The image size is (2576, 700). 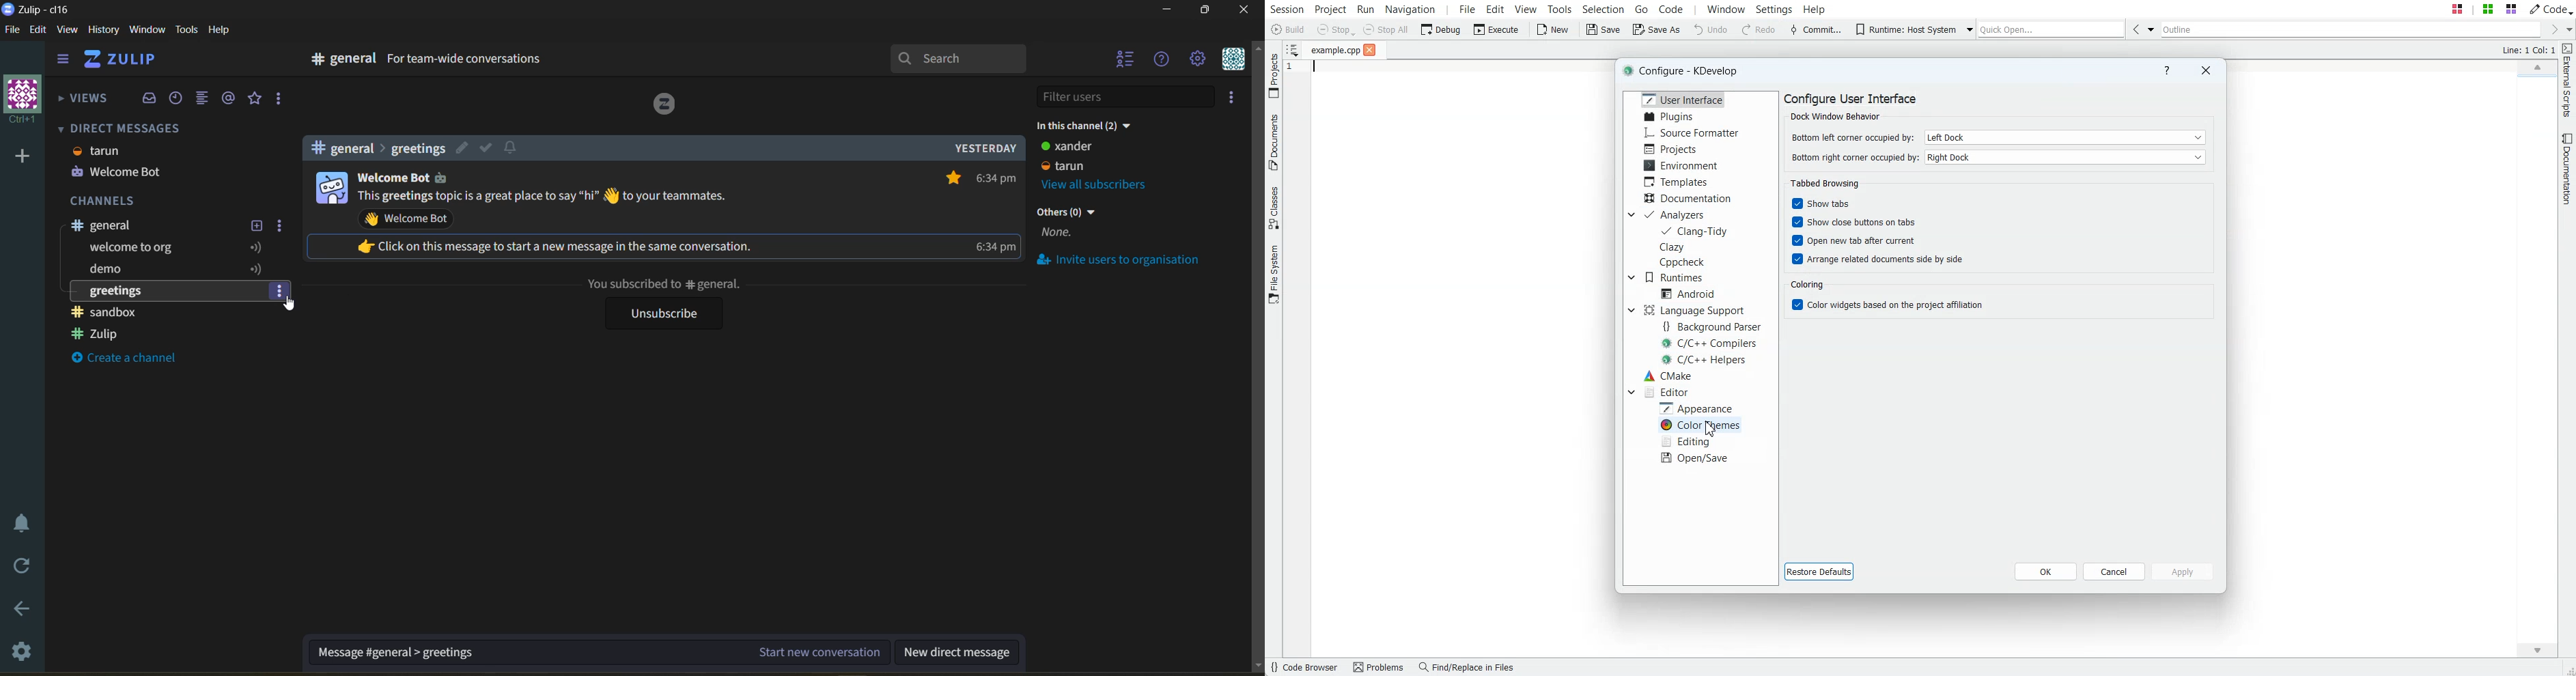 What do you see at coordinates (374, 148) in the screenshot?
I see `general>greetings` at bounding box center [374, 148].